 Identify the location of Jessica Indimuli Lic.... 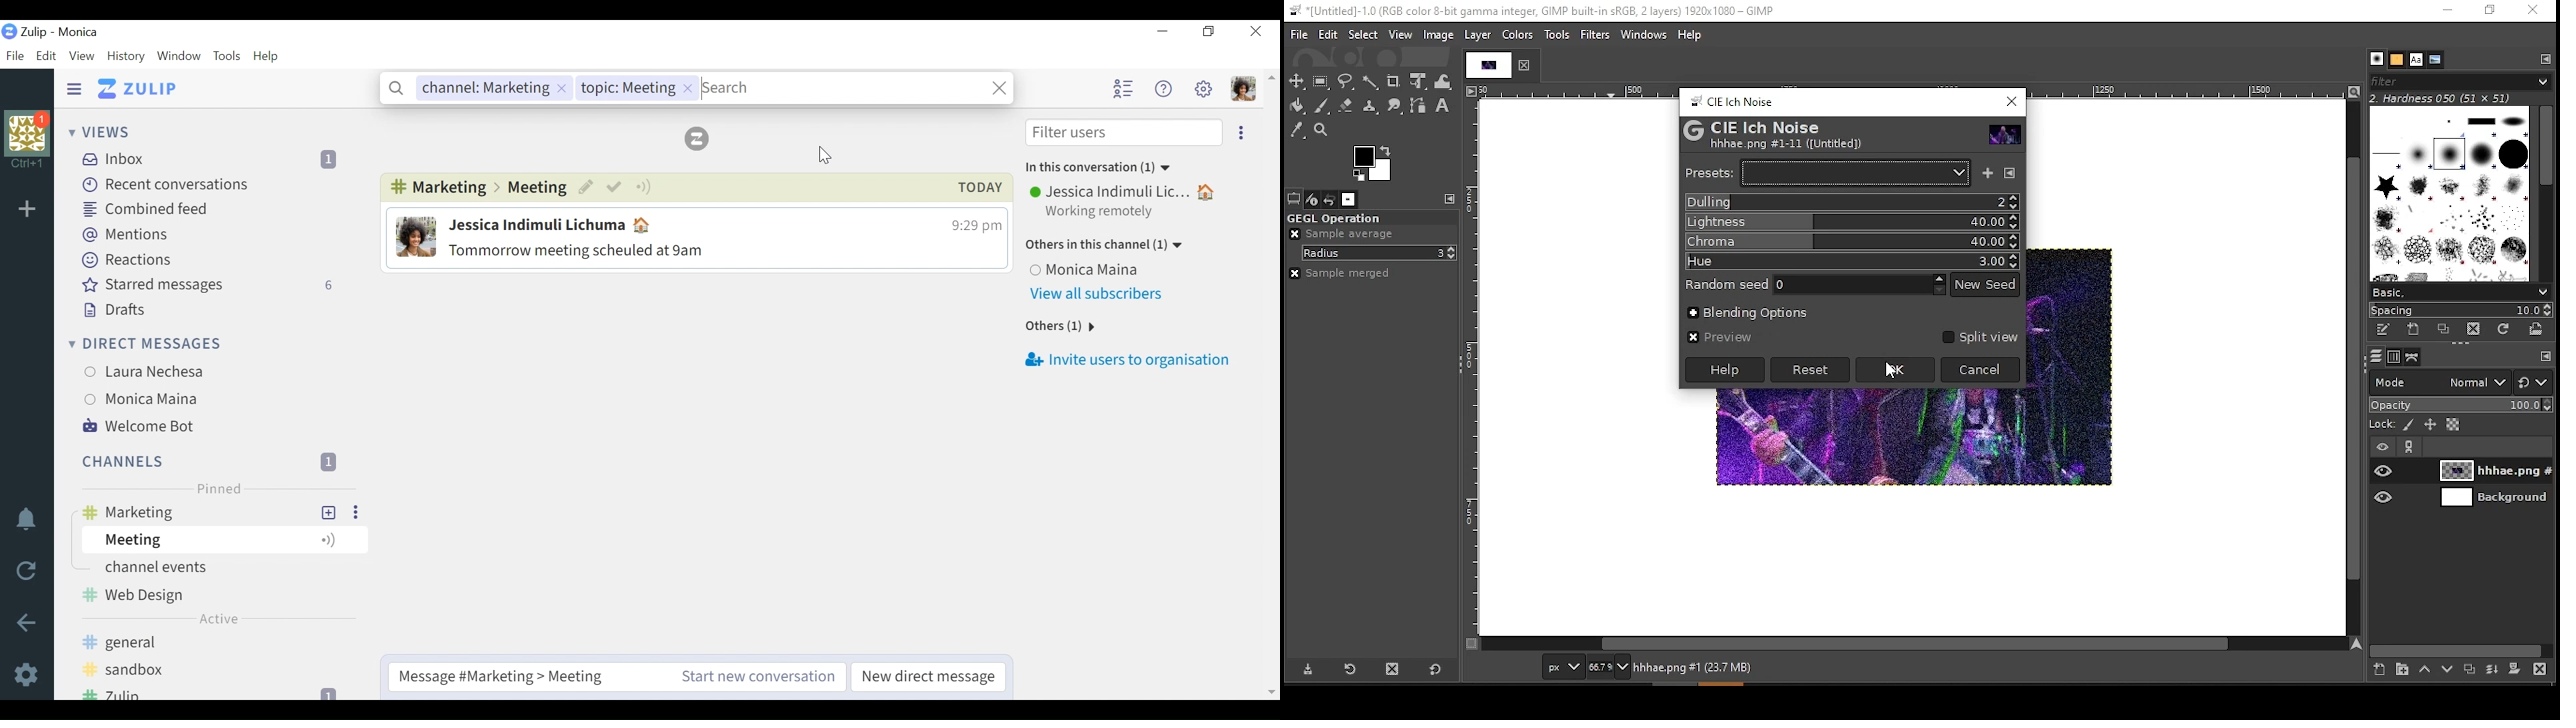
(1127, 191).